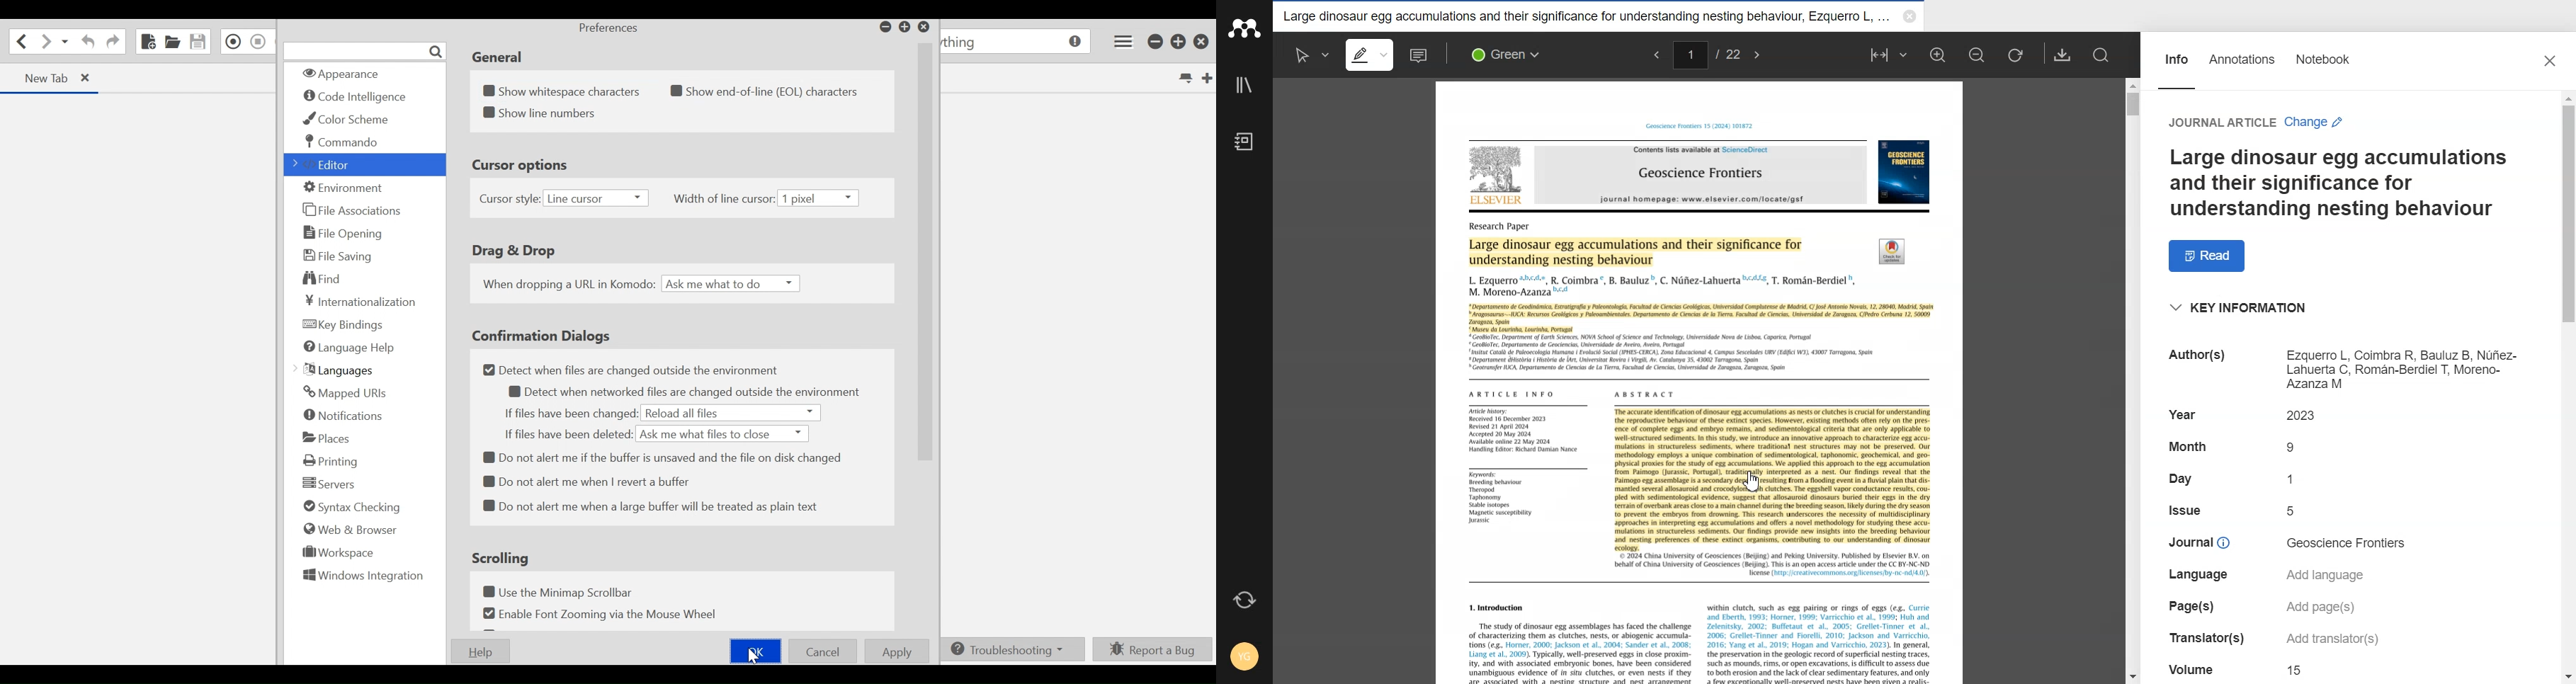 This screenshot has height=700, width=2576. What do you see at coordinates (1308, 54) in the screenshot?
I see `Select text` at bounding box center [1308, 54].